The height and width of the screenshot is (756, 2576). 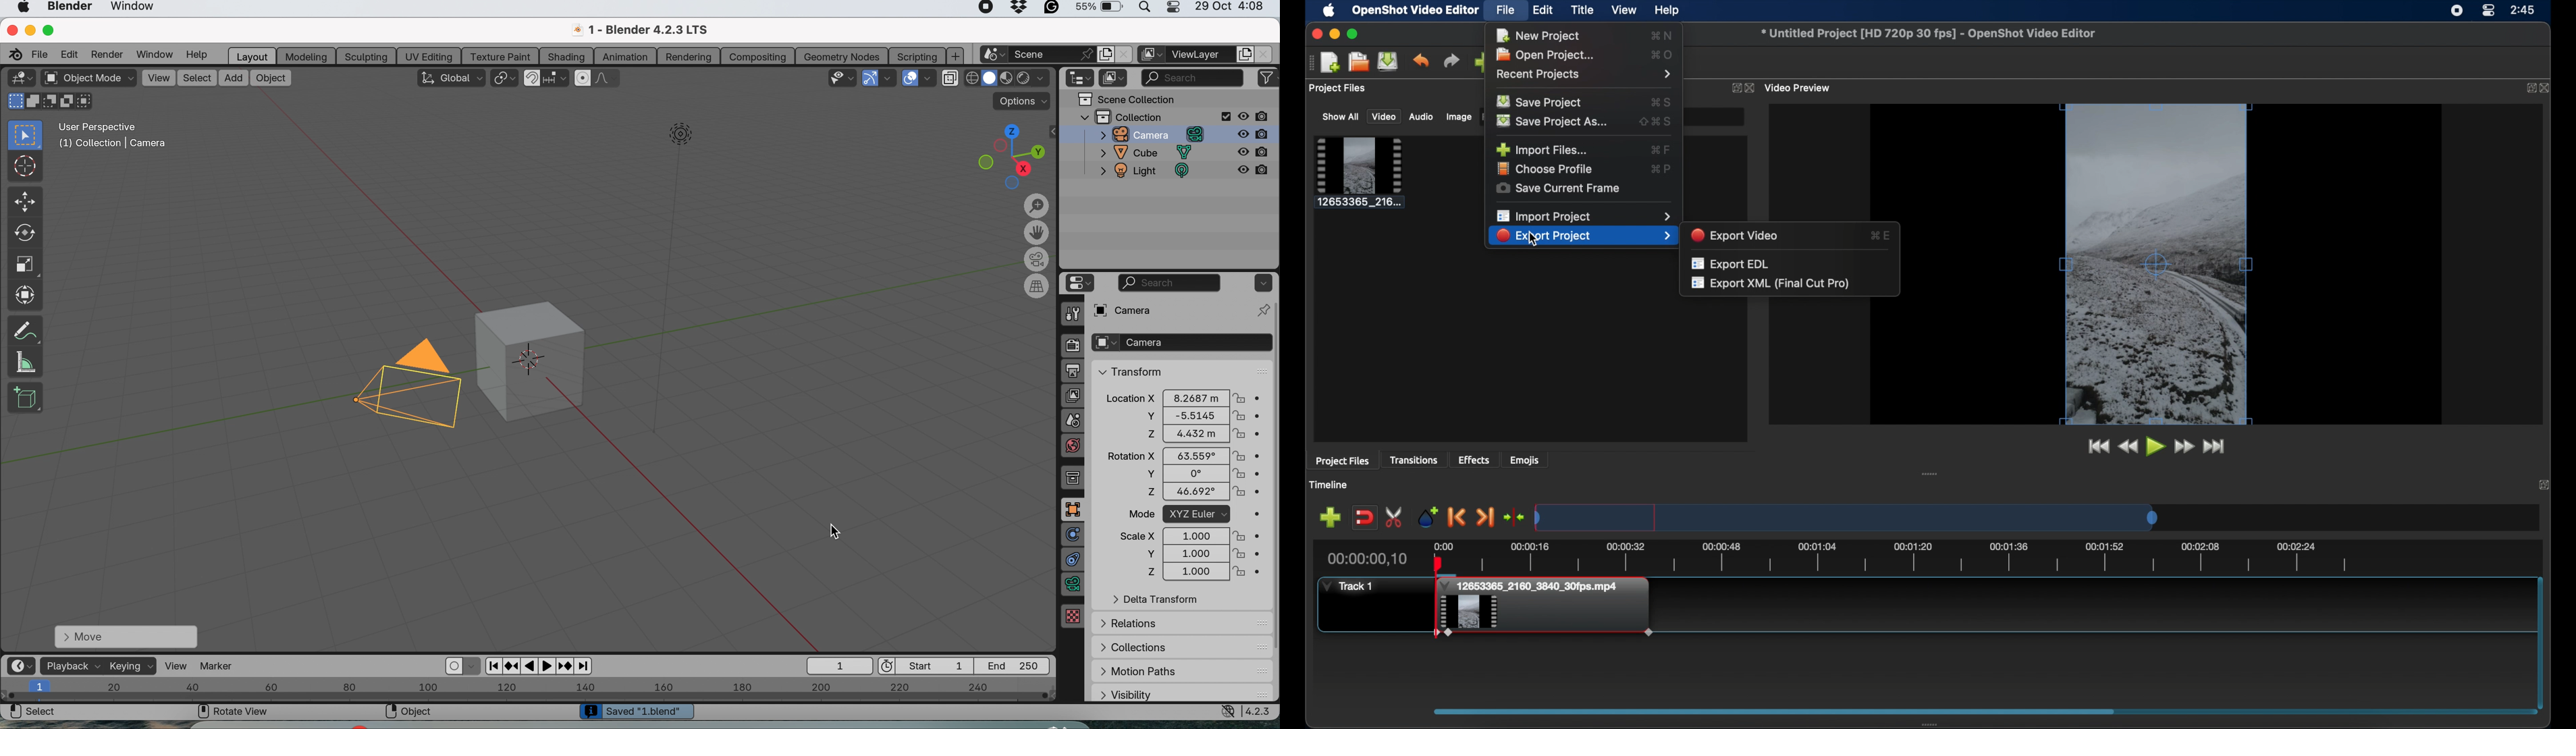 What do you see at coordinates (307, 56) in the screenshot?
I see `modeling` at bounding box center [307, 56].